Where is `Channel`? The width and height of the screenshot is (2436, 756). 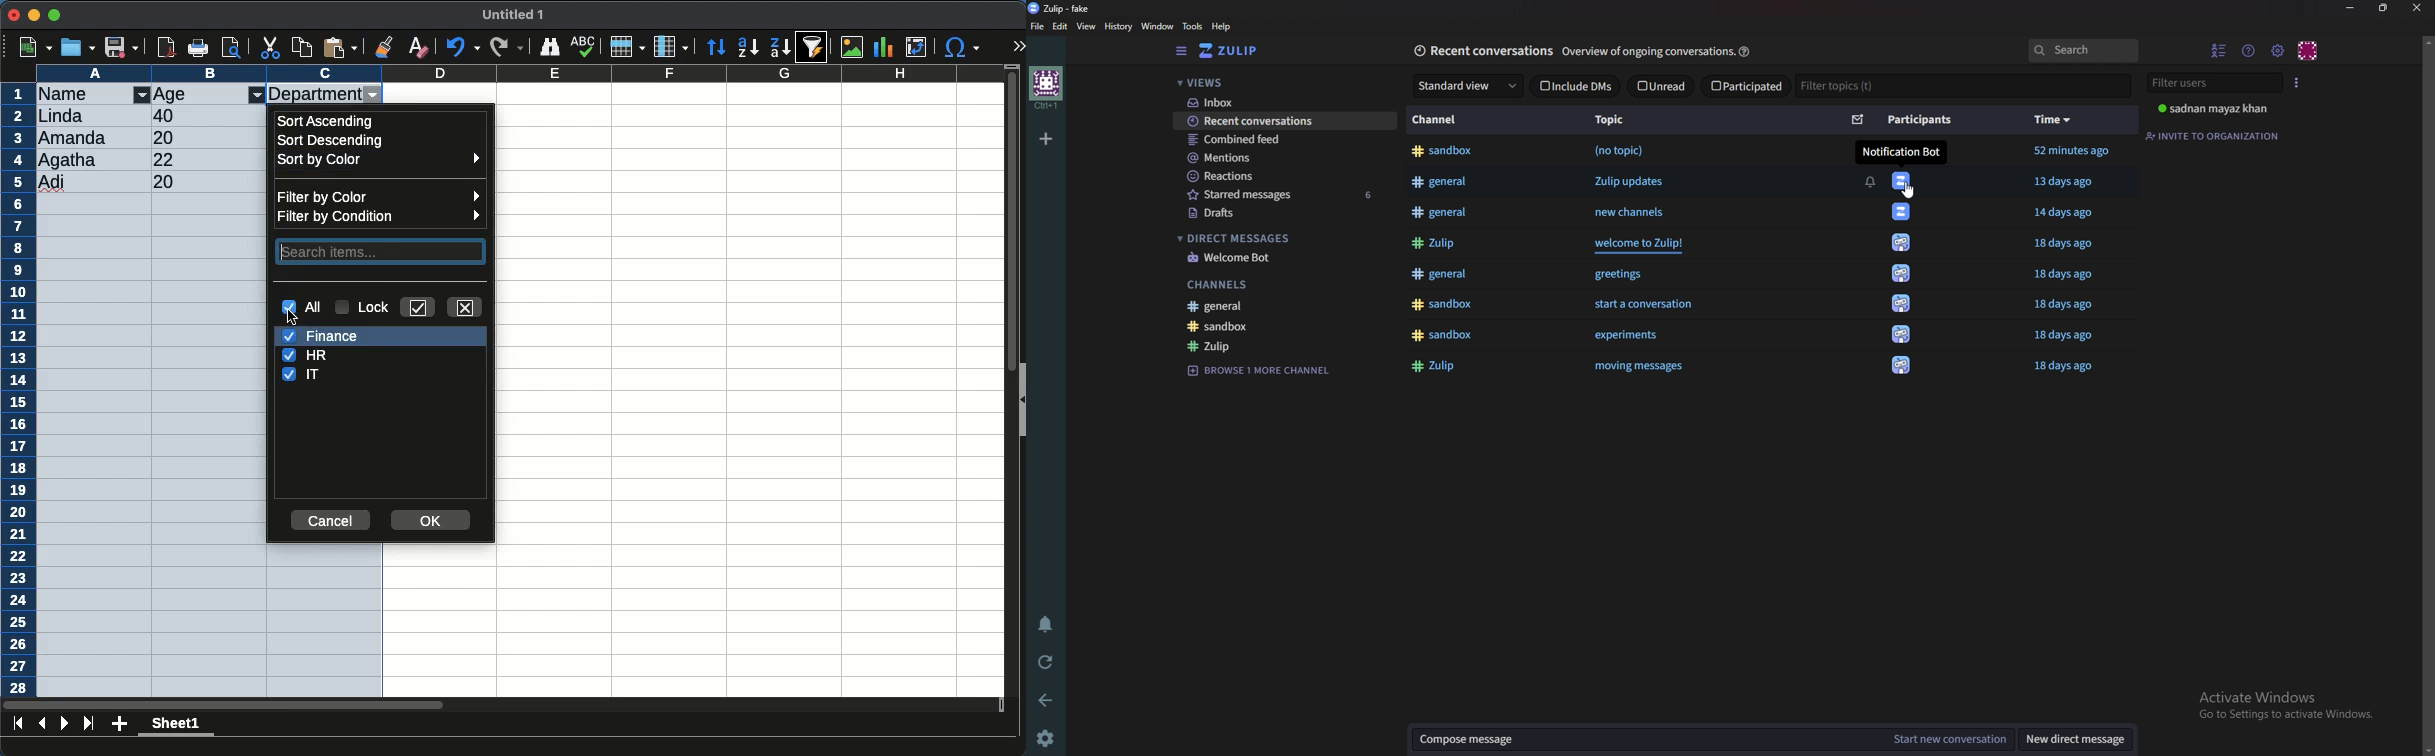 Channel is located at coordinates (1438, 120).